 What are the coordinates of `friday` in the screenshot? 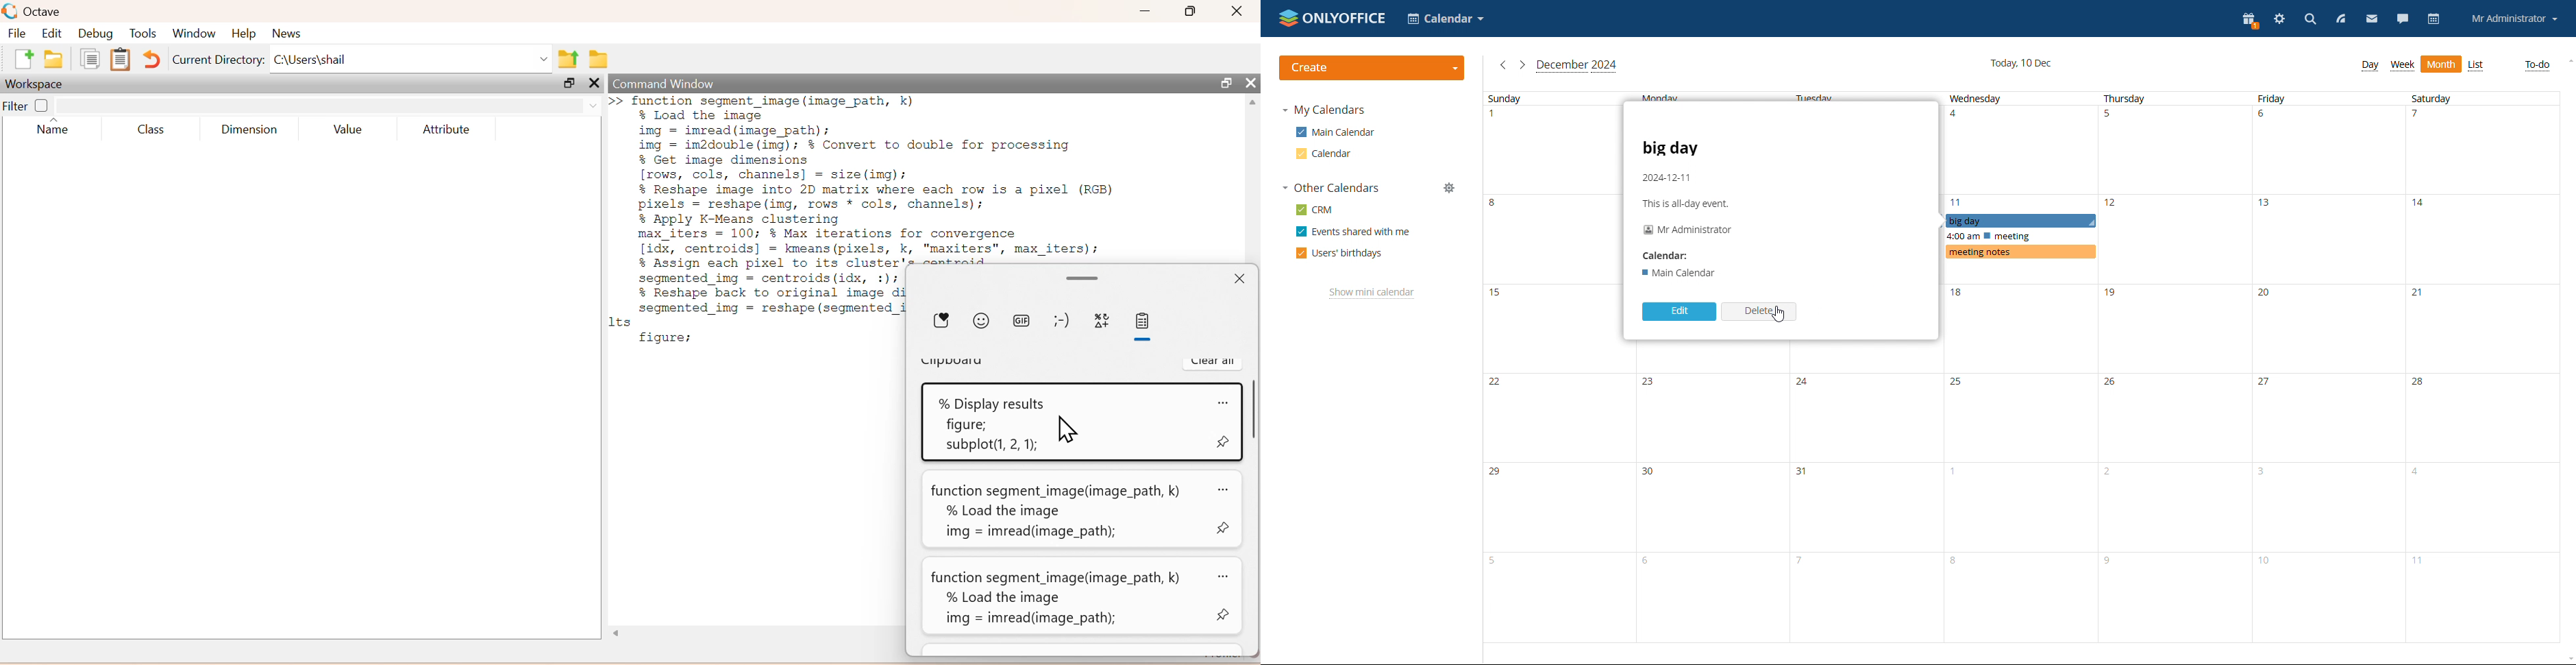 It's located at (2328, 368).